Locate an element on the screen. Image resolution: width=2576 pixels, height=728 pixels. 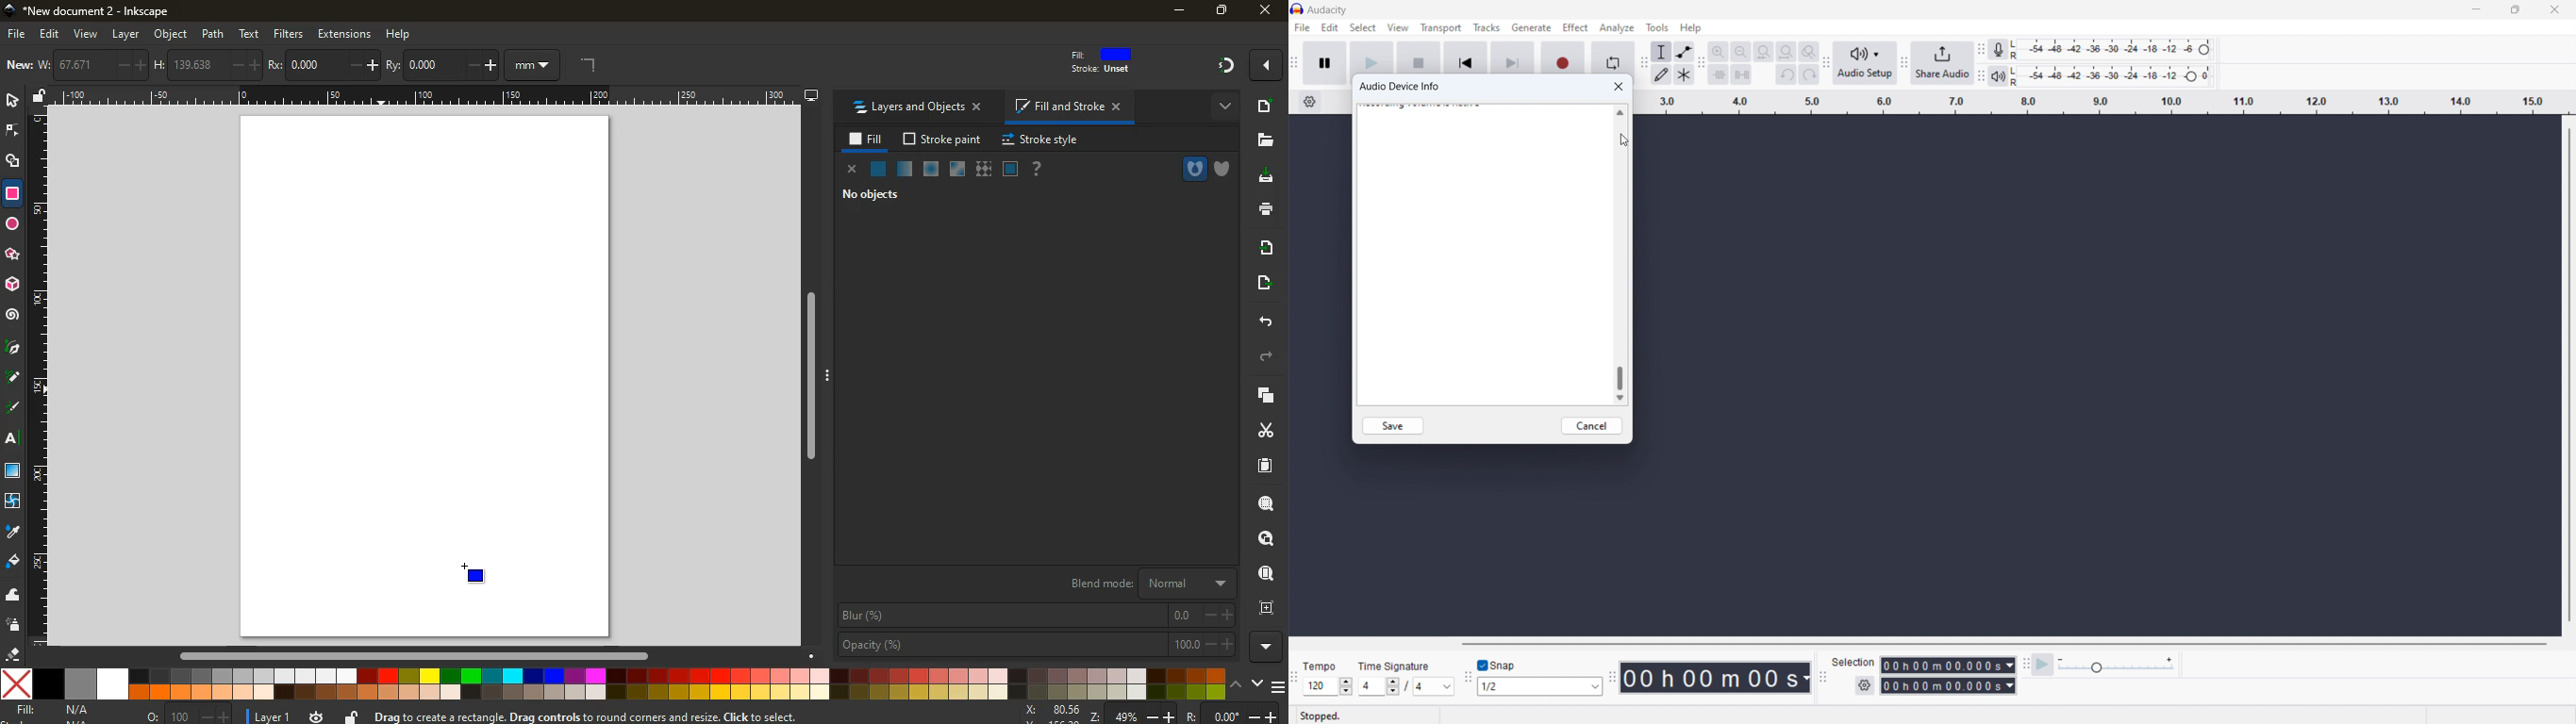
window is located at coordinates (14, 472).